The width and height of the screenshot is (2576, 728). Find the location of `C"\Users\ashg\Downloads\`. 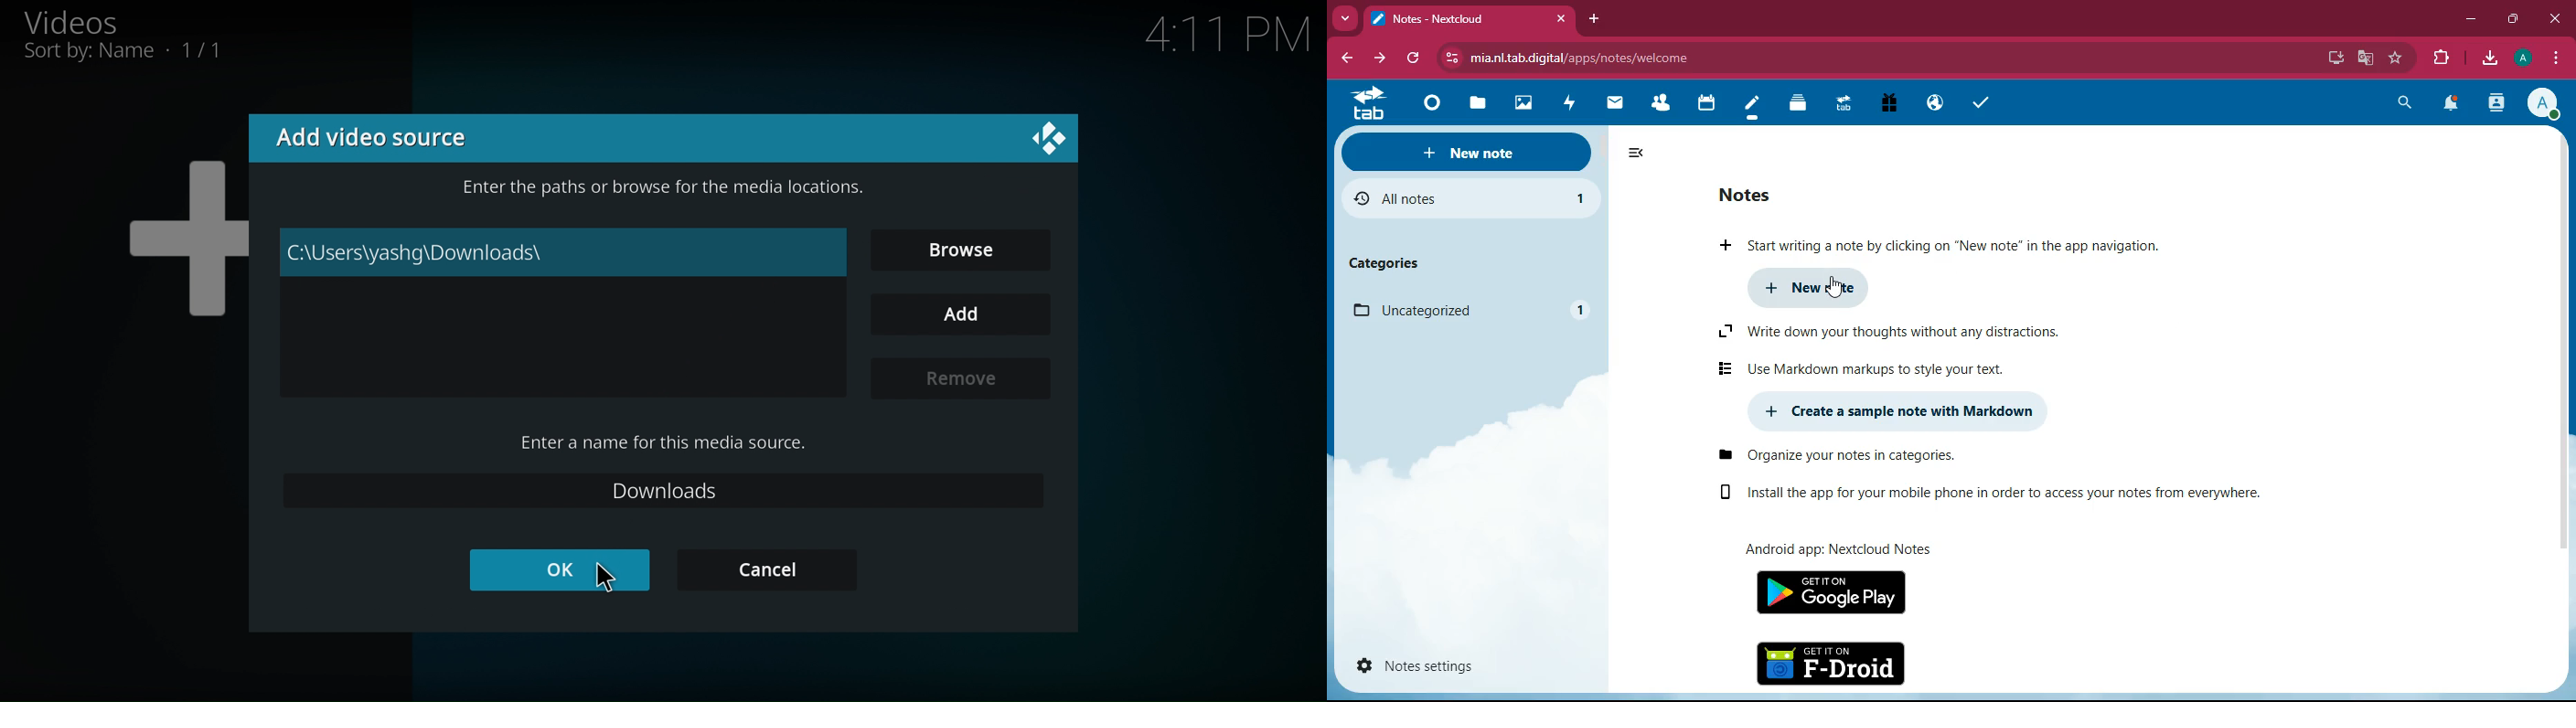

C"\Users\ashg\Downloads\ is located at coordinates (565, 251).